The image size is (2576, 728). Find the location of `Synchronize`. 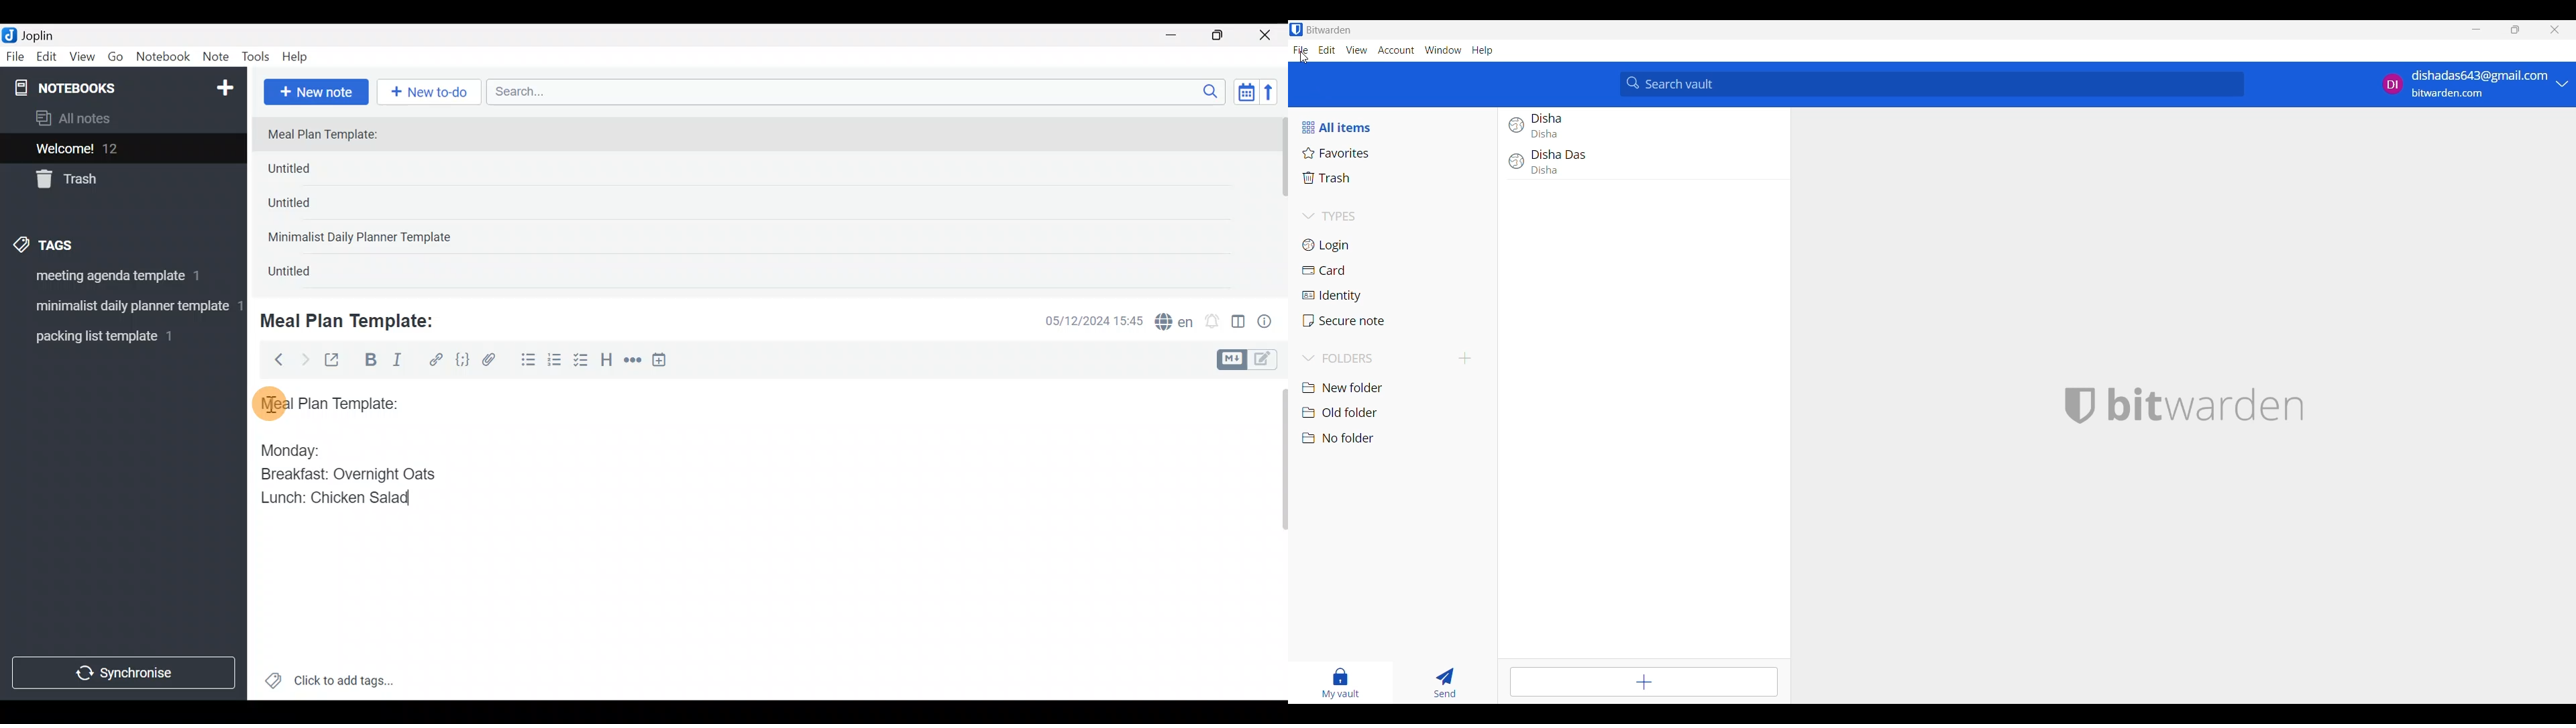

Synchronize is located at coordinates (125, 672).